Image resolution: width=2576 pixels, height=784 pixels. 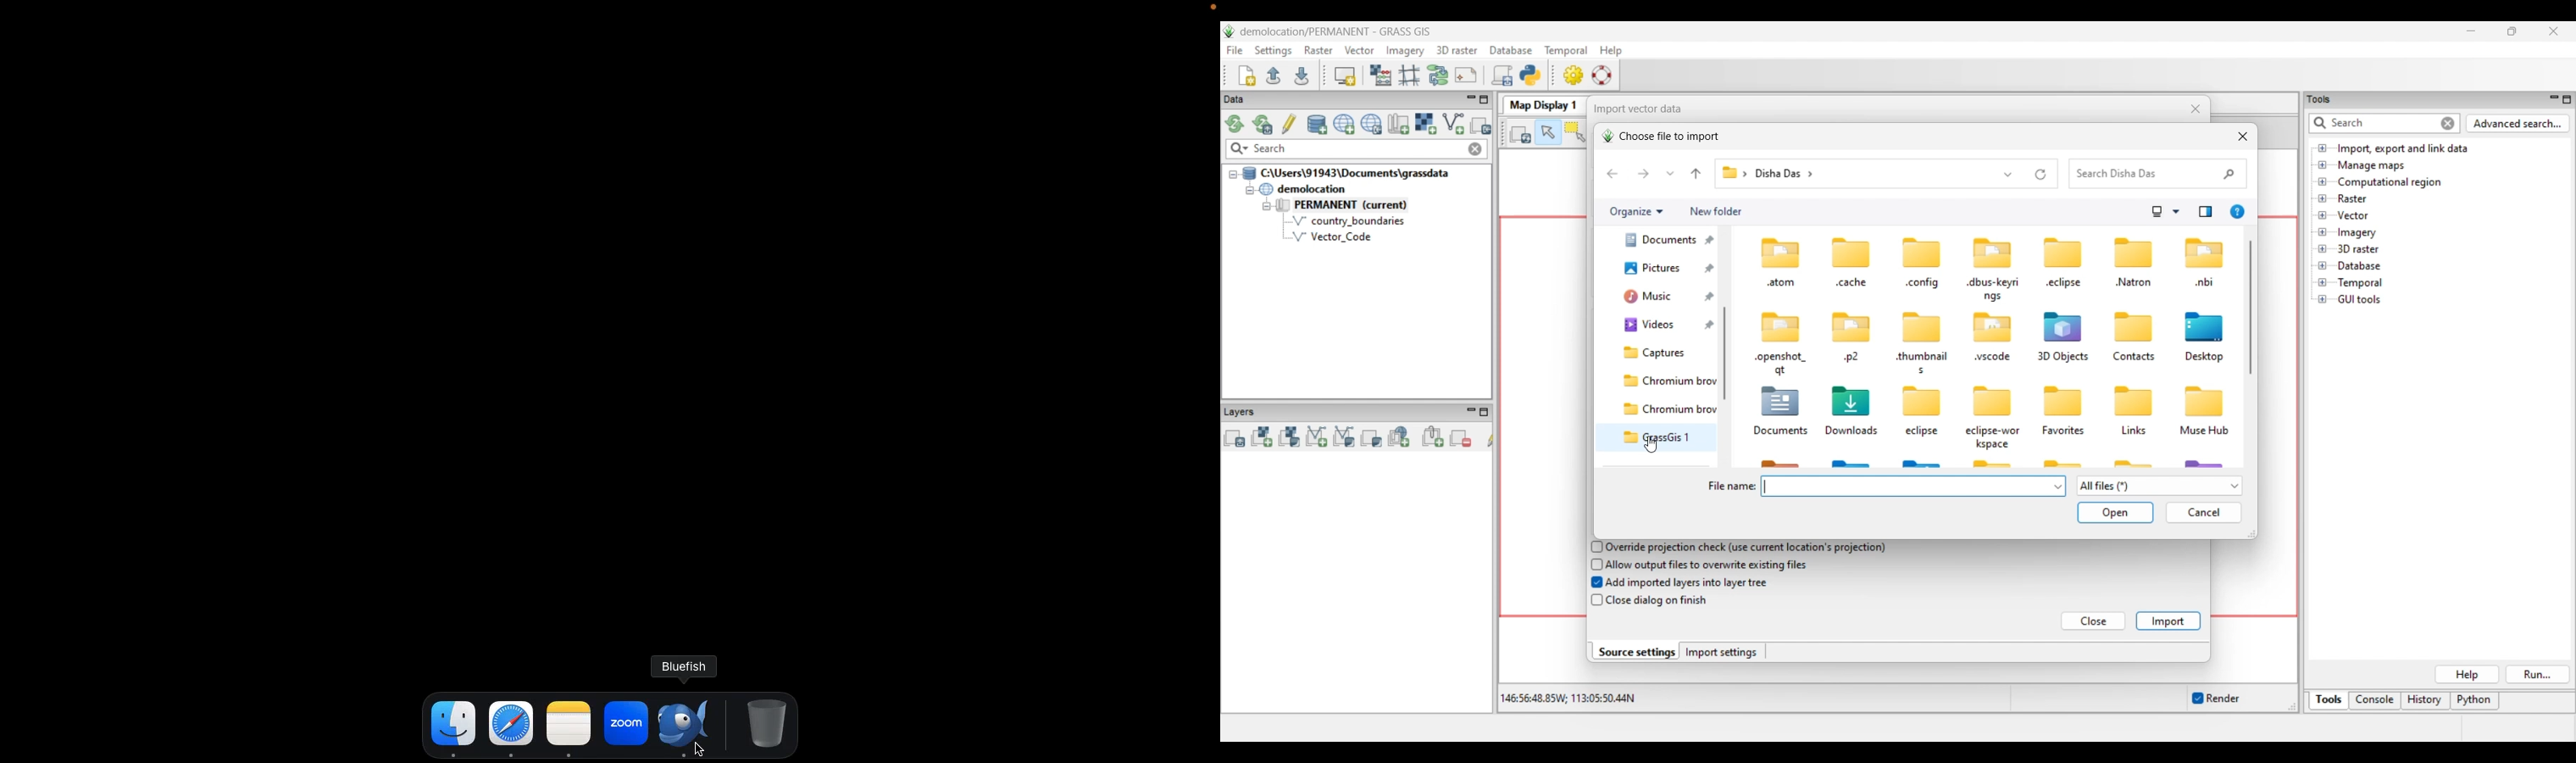 I want to click on bluefish, so click(x=683, y=666).